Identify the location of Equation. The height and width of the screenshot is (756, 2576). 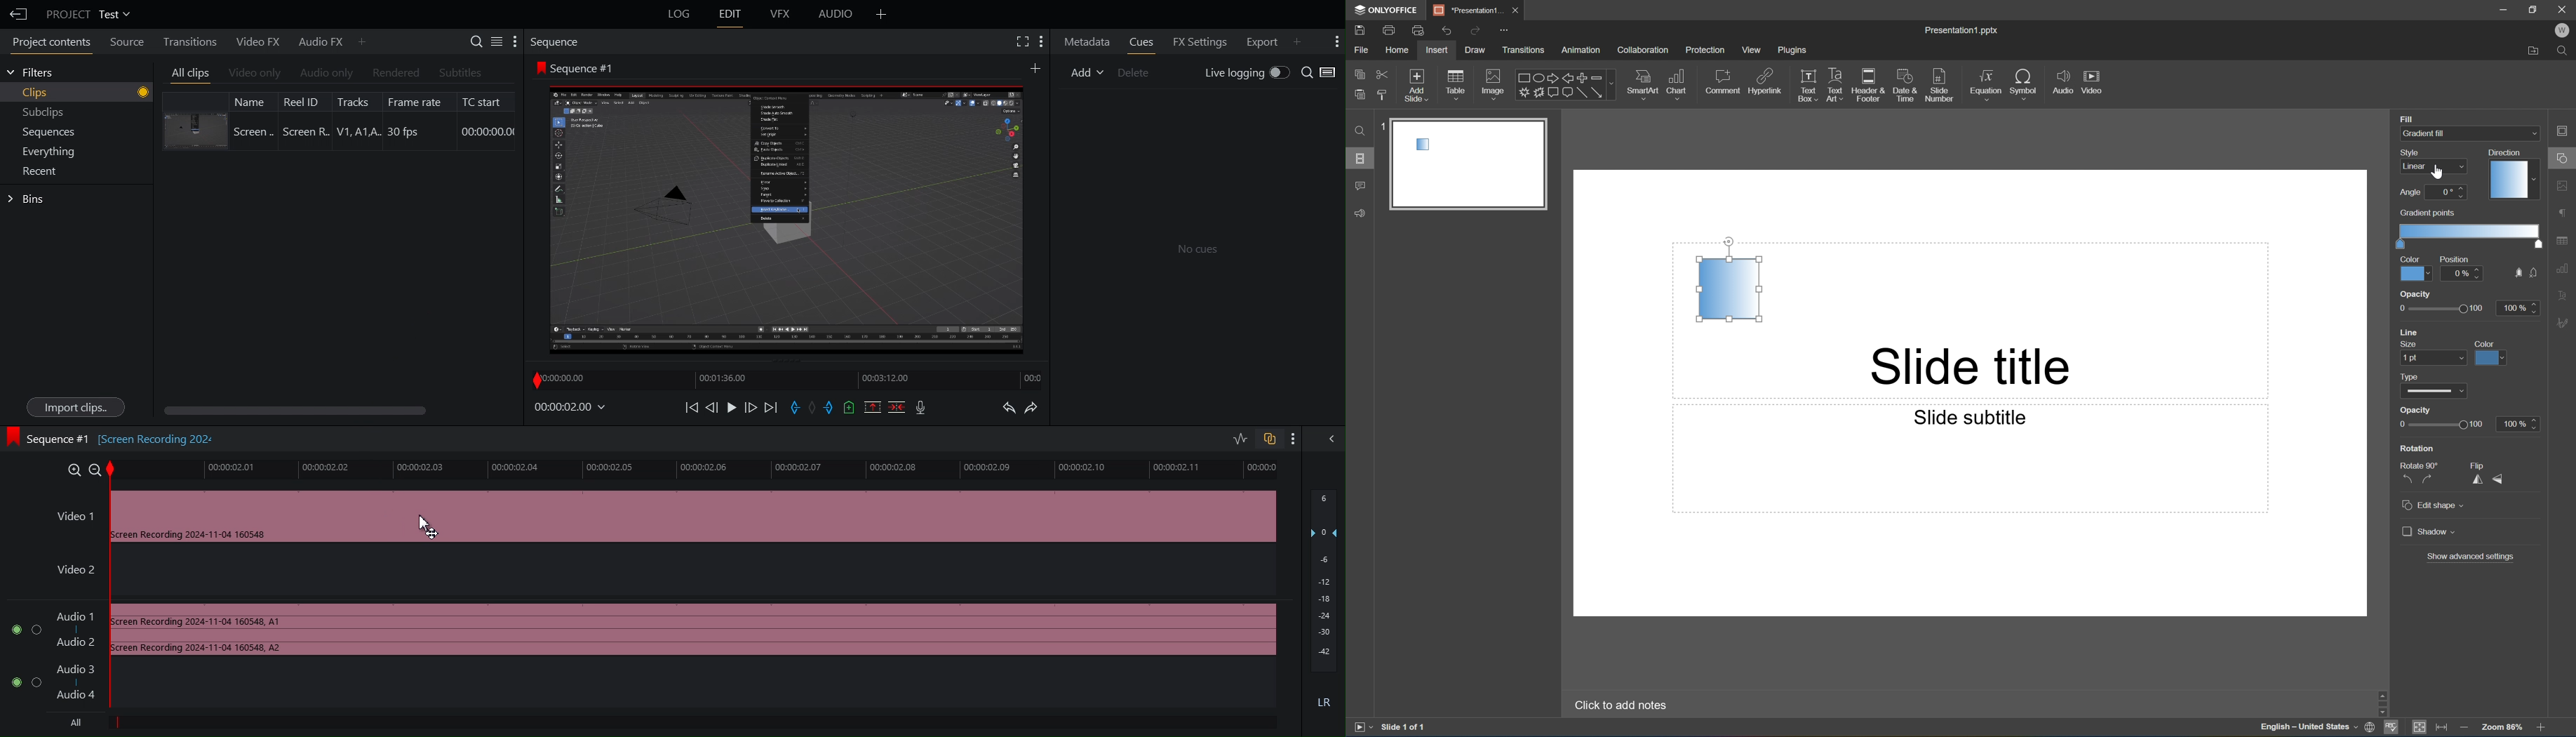
(1986, 82).